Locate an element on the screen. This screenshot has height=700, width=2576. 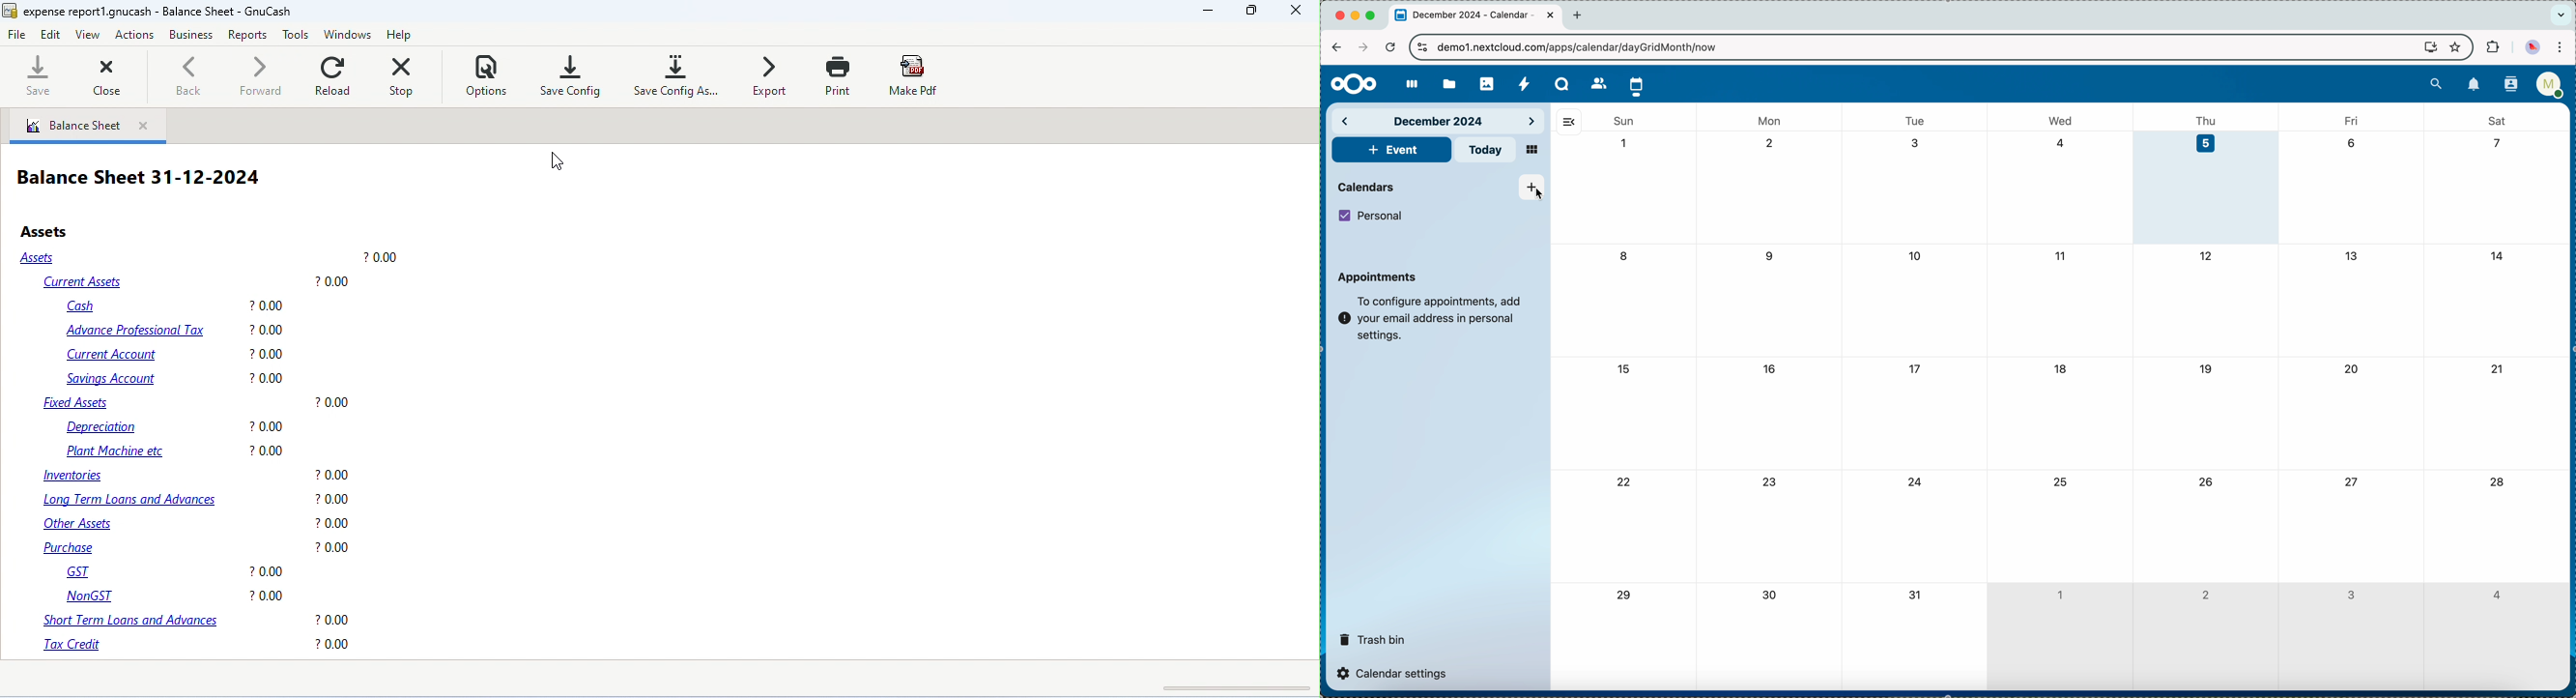
favorites is located at coordinates (2454, 46).